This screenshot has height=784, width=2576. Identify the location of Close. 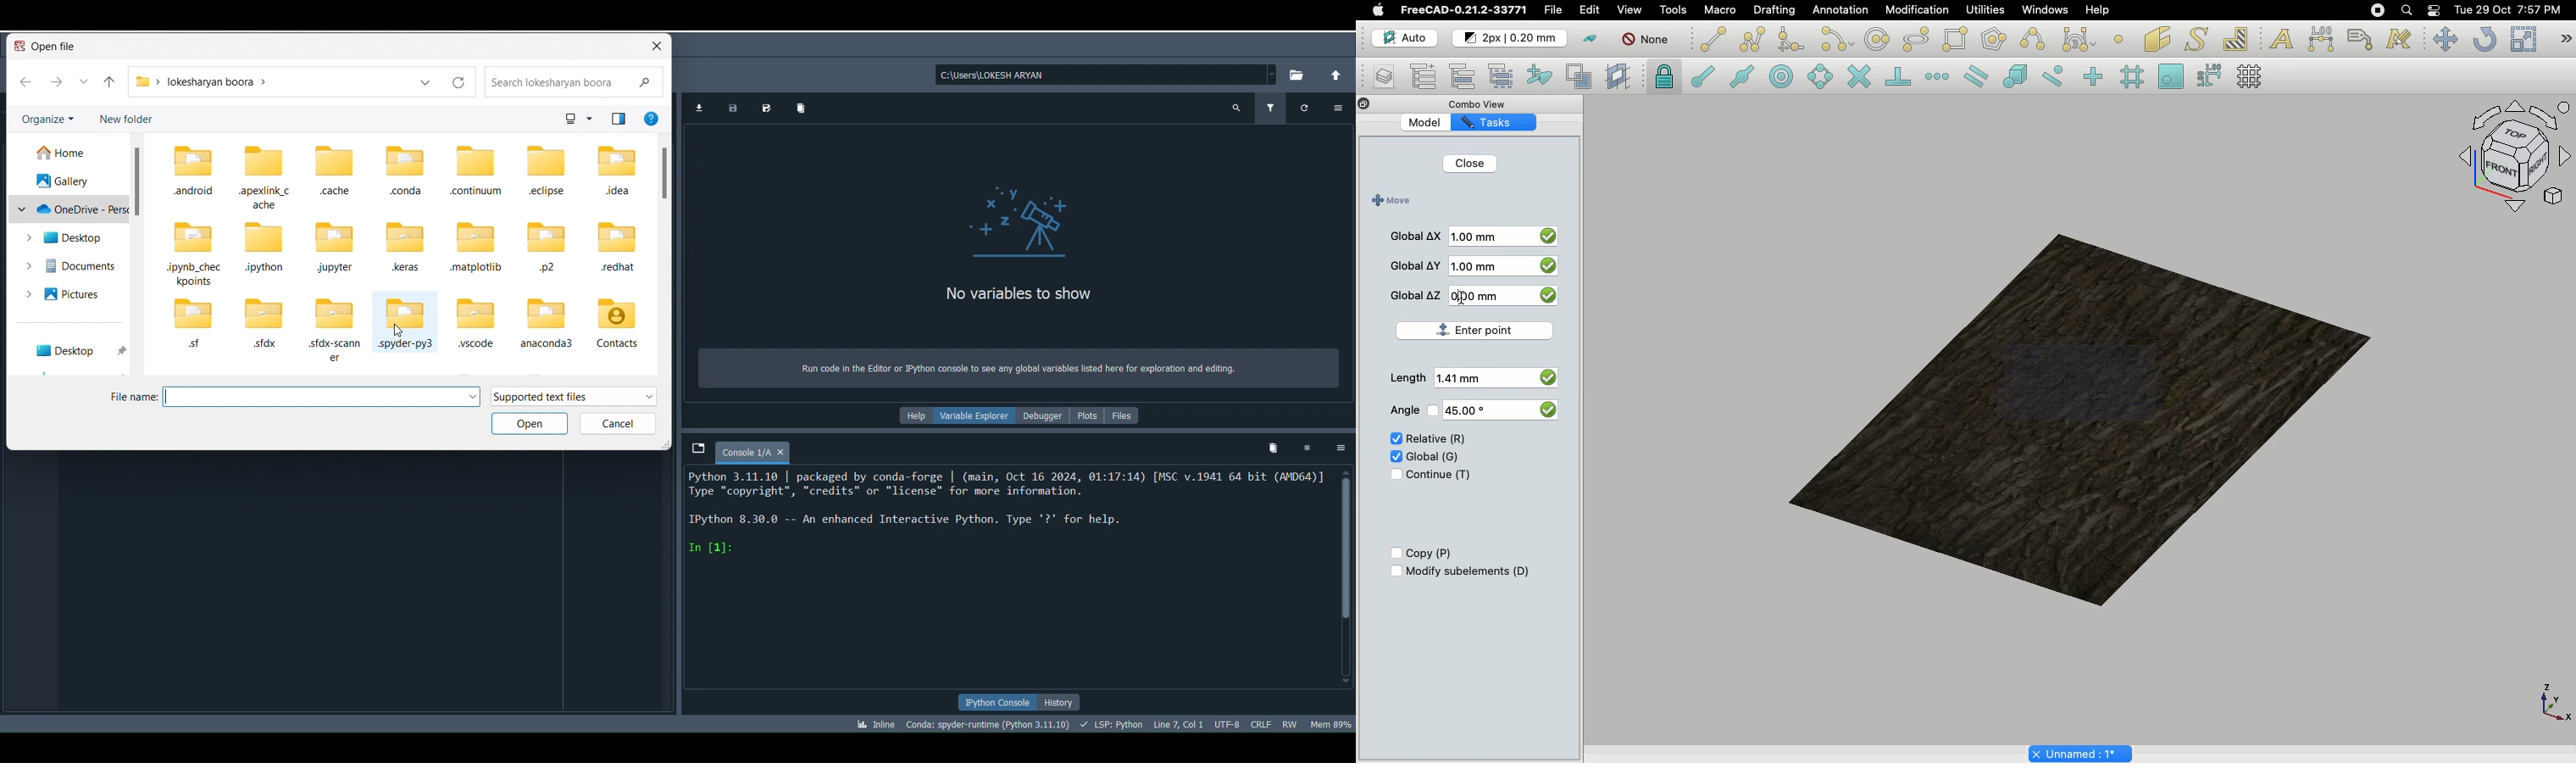
(1364, 105).